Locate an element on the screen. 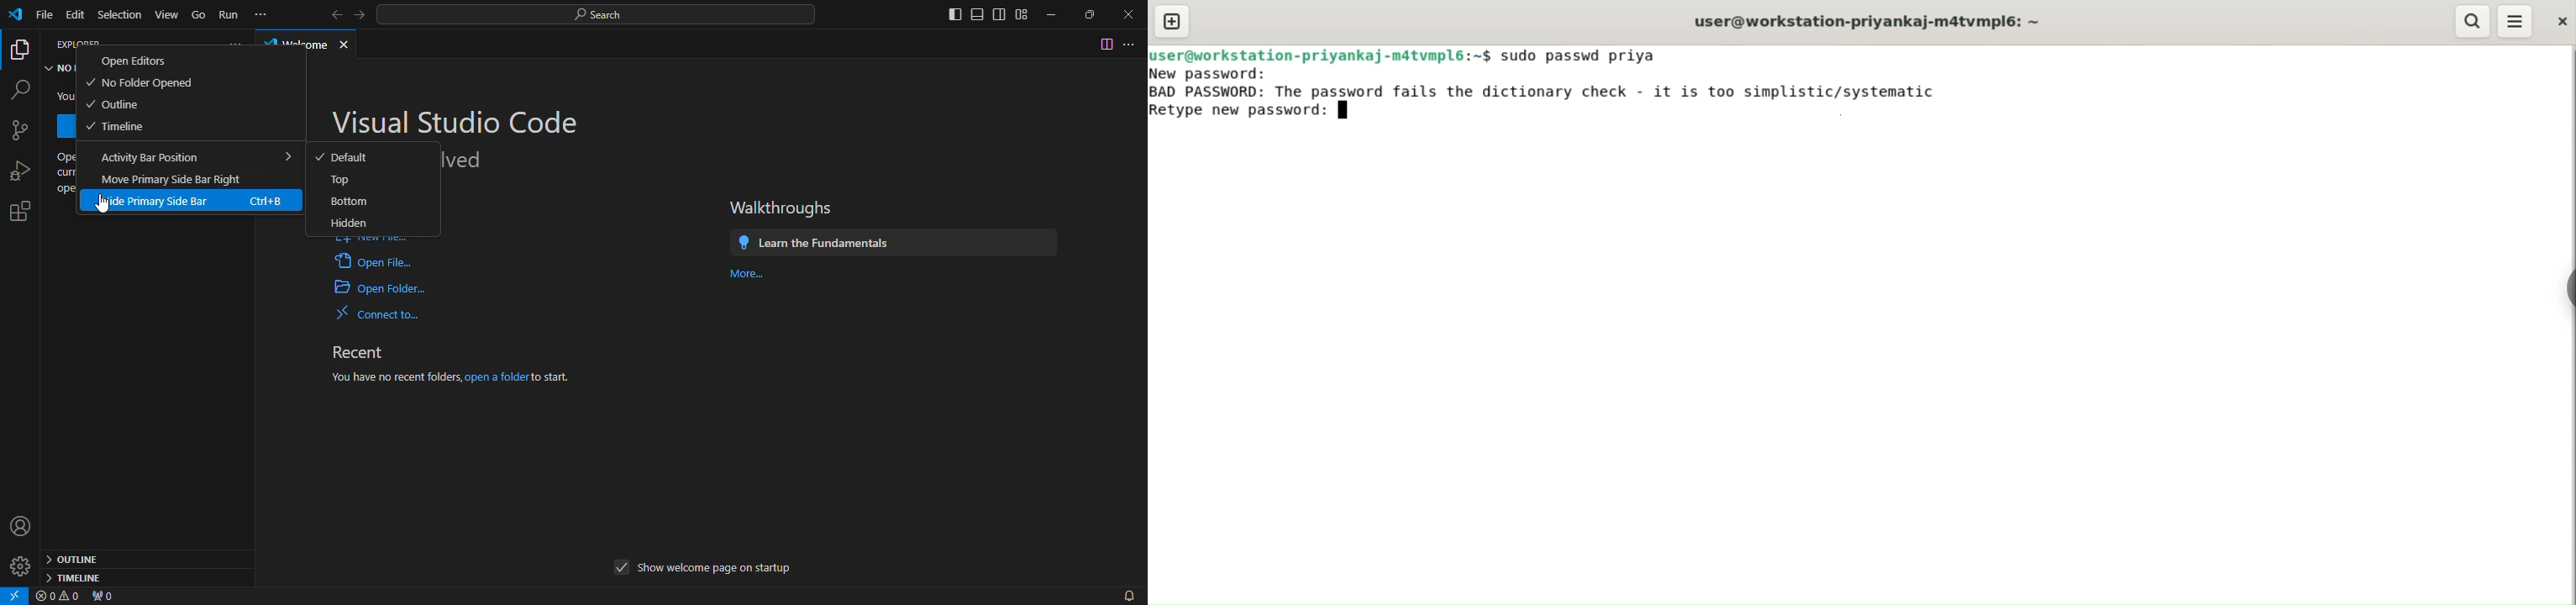  cursor is located at coordinates (102, 203).